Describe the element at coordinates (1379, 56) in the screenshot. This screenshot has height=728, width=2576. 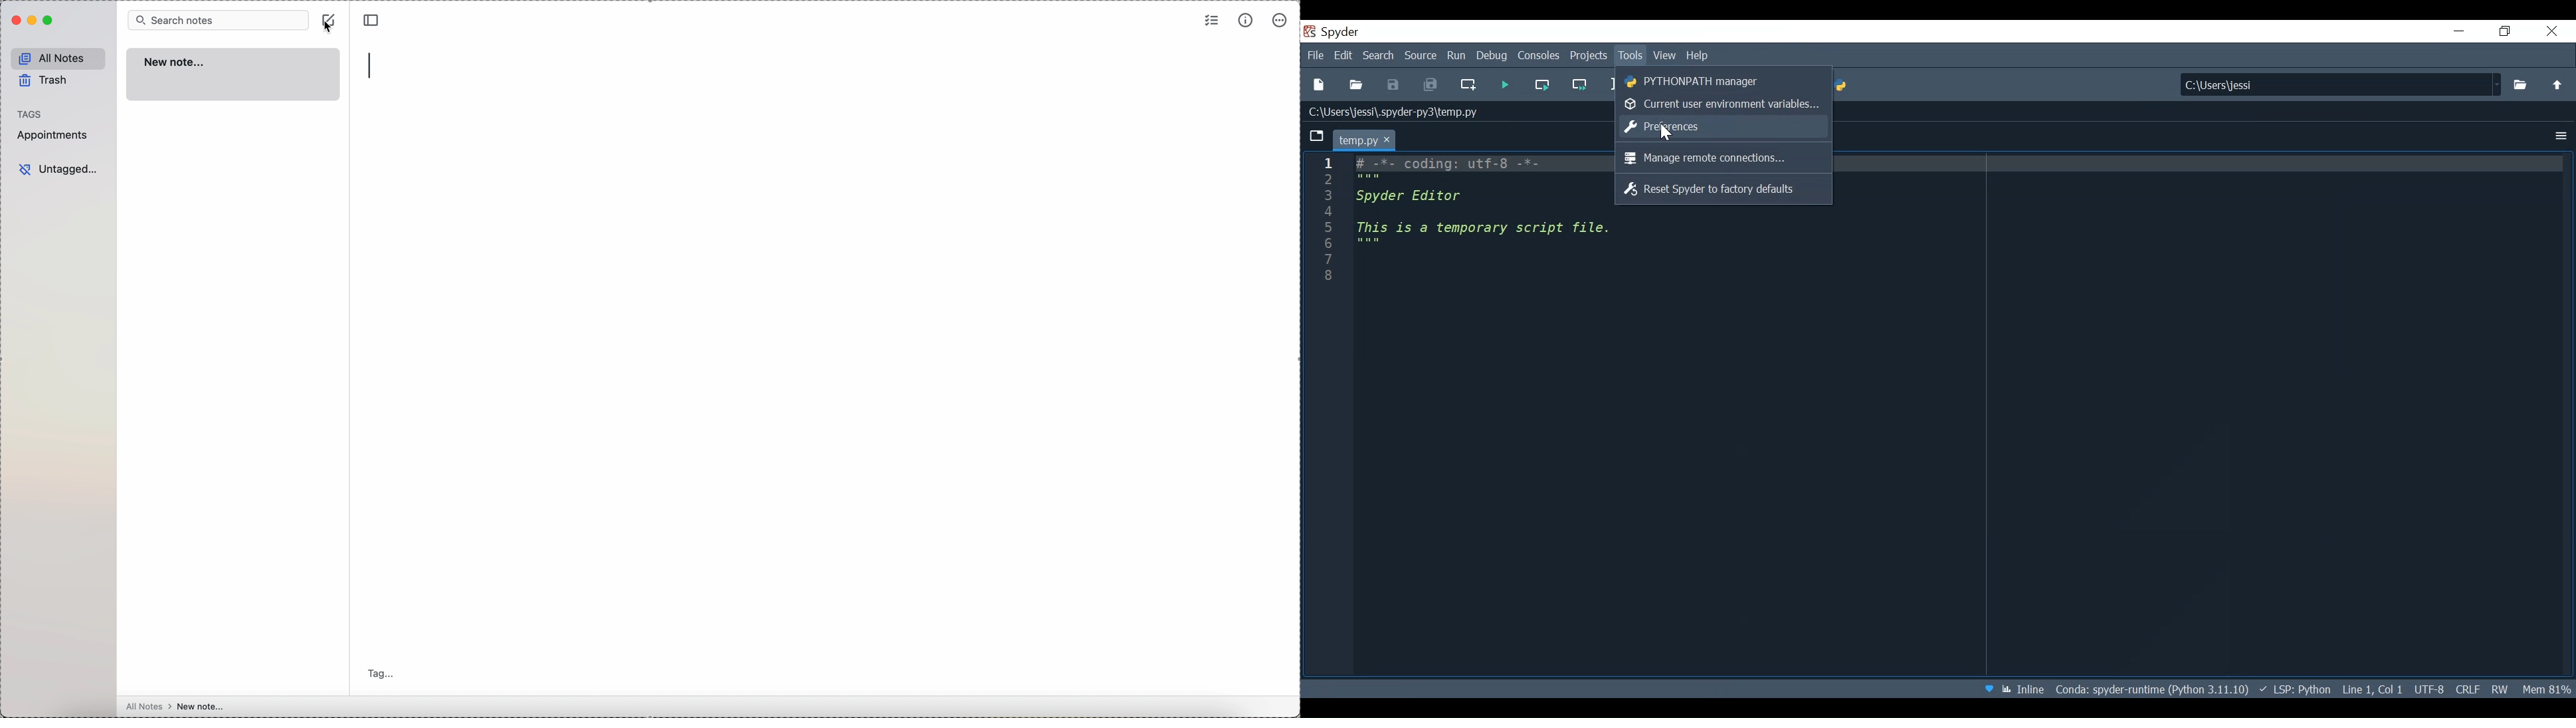
I see `Search` at that location.